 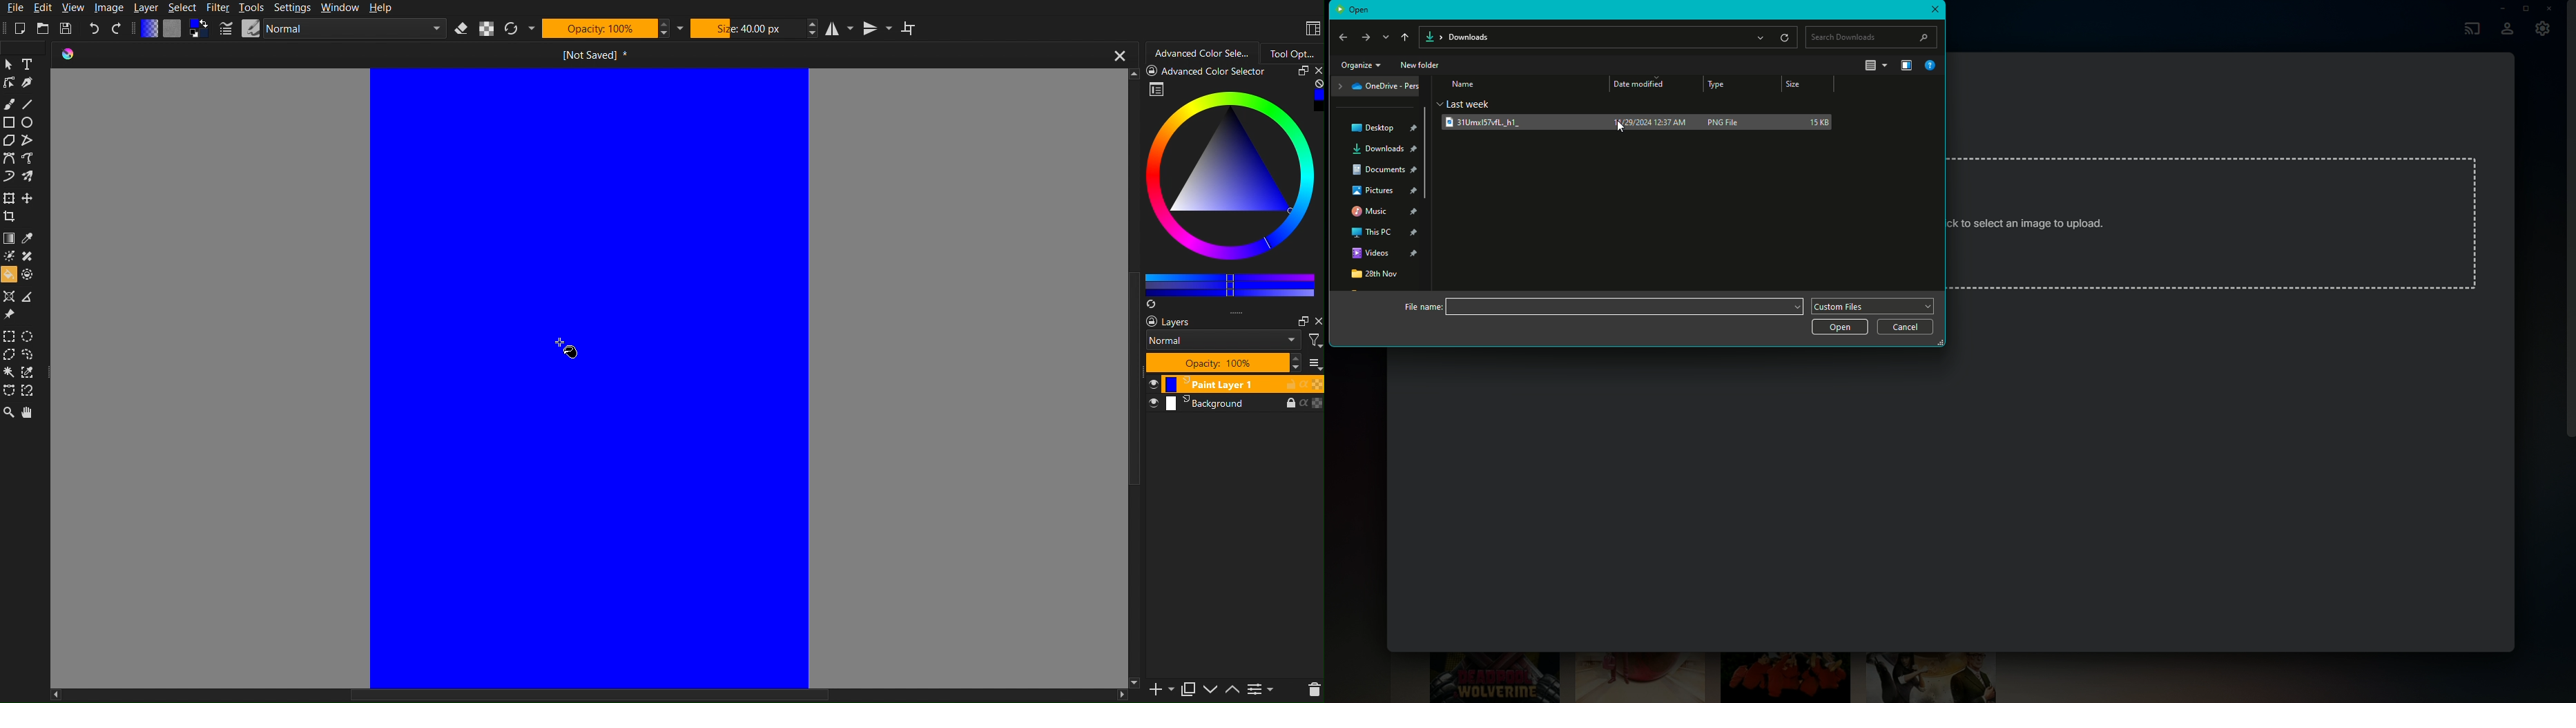 What do you see at coordinates (1185, 687) in the screenshot?
I see `Copy Layer` at bounding box center [1185, 687].